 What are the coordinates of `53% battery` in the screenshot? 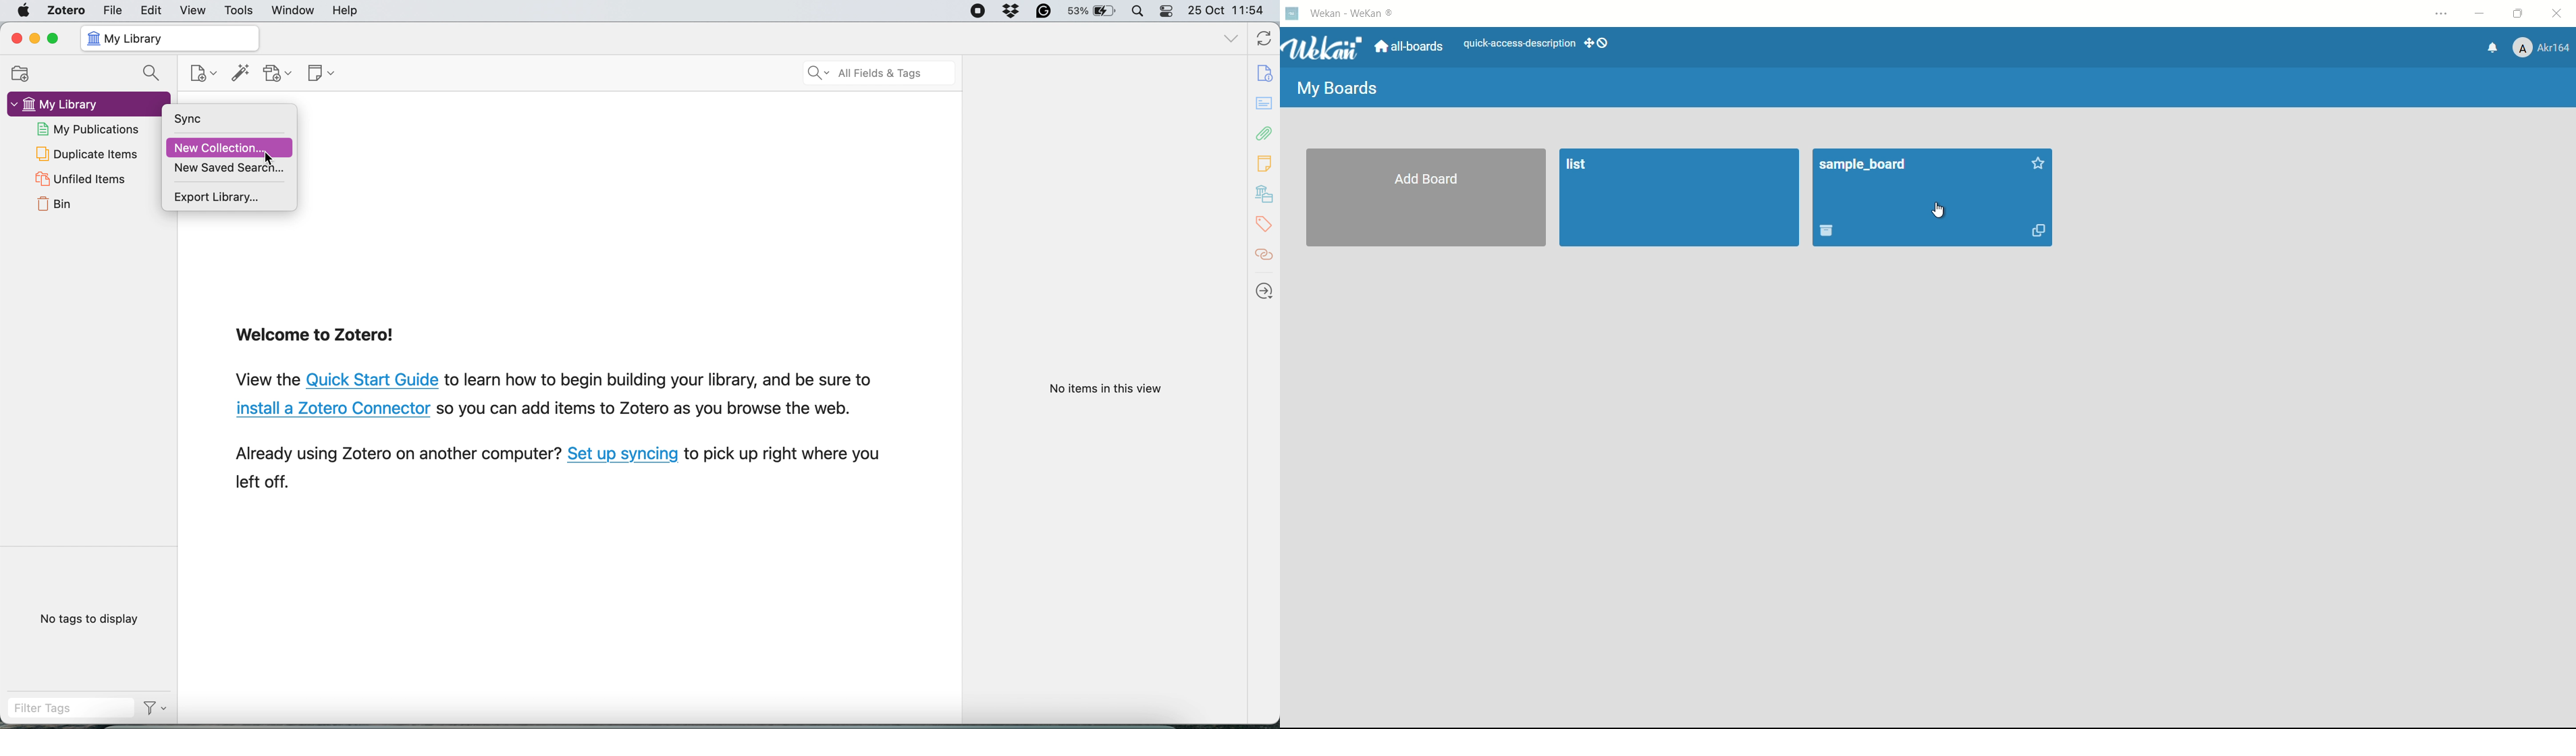 It's located at (1095, 11).